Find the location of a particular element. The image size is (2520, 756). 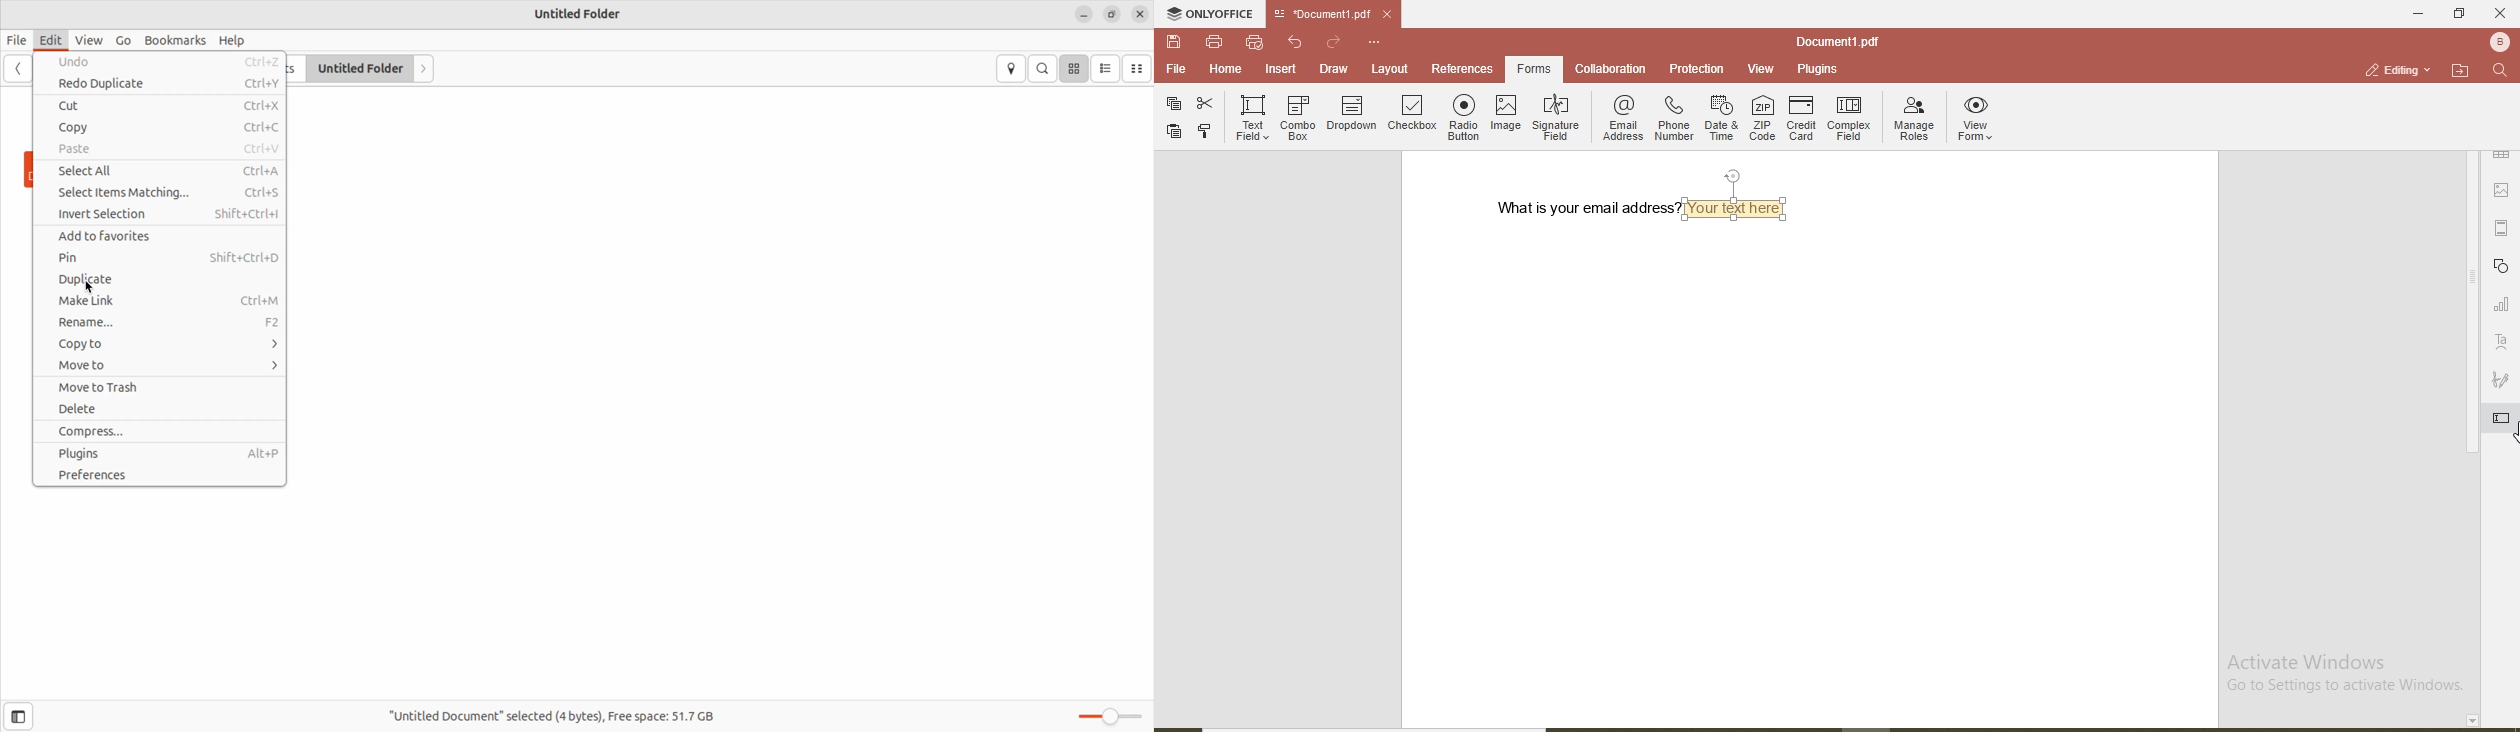

picture is located at coordinates (2505, 189).